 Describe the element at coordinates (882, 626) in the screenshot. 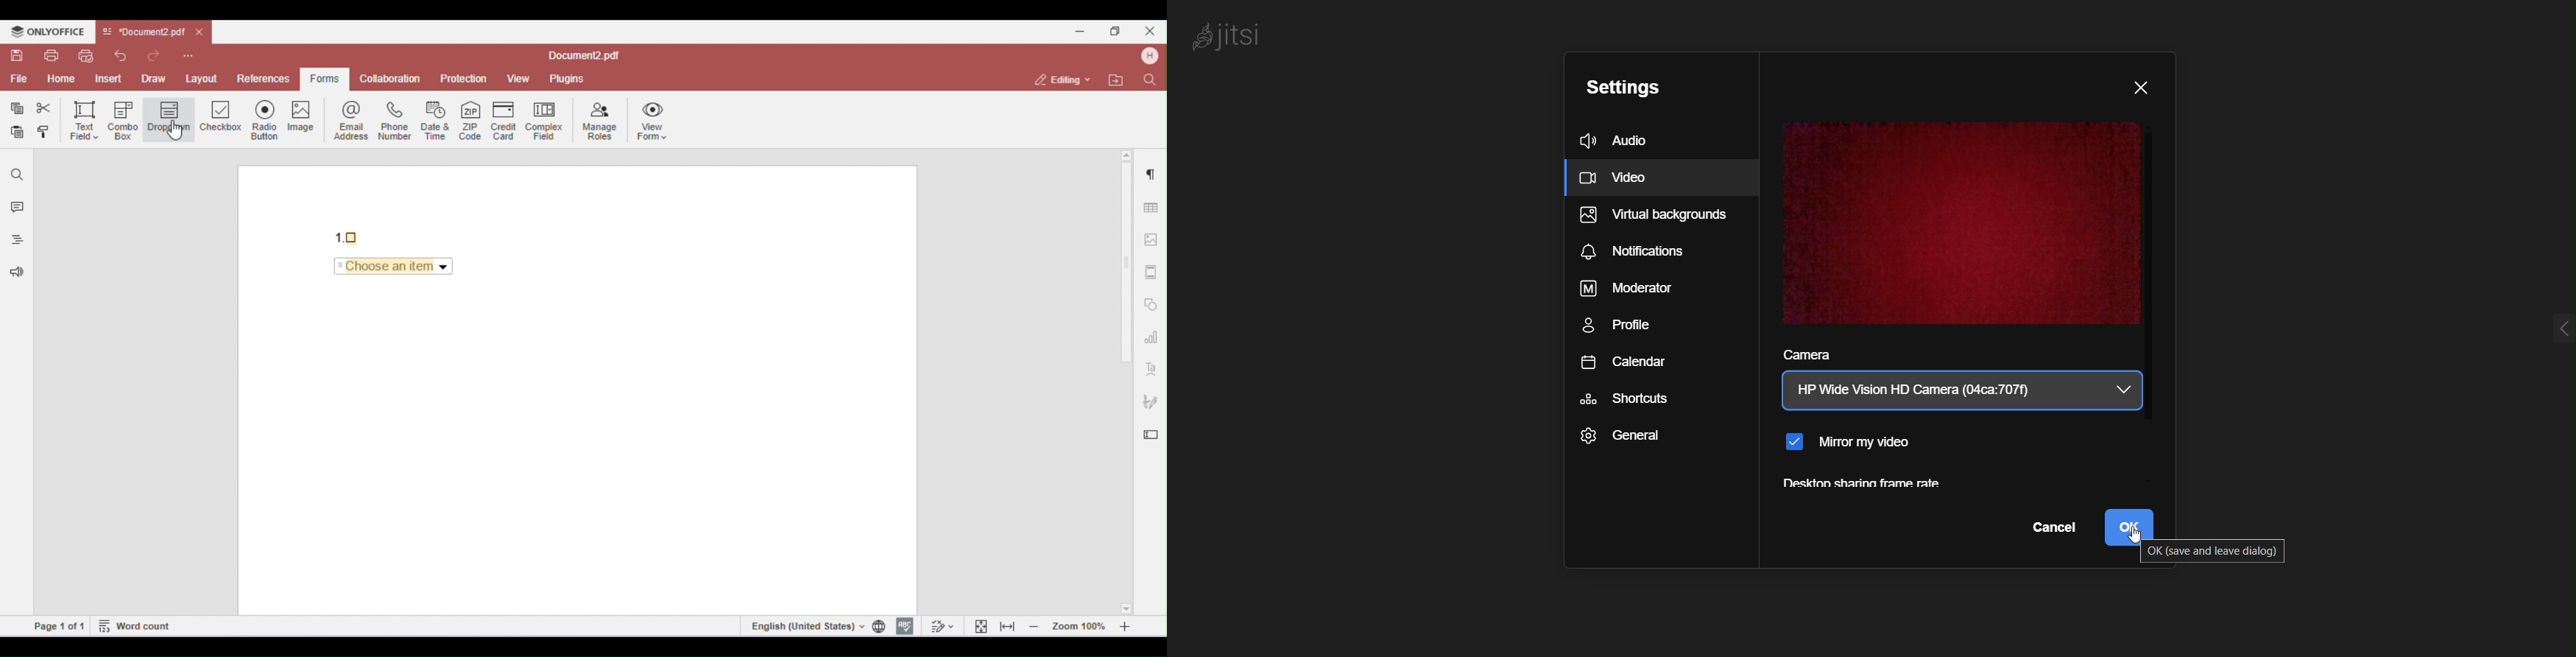

I see `set document language` at that location.